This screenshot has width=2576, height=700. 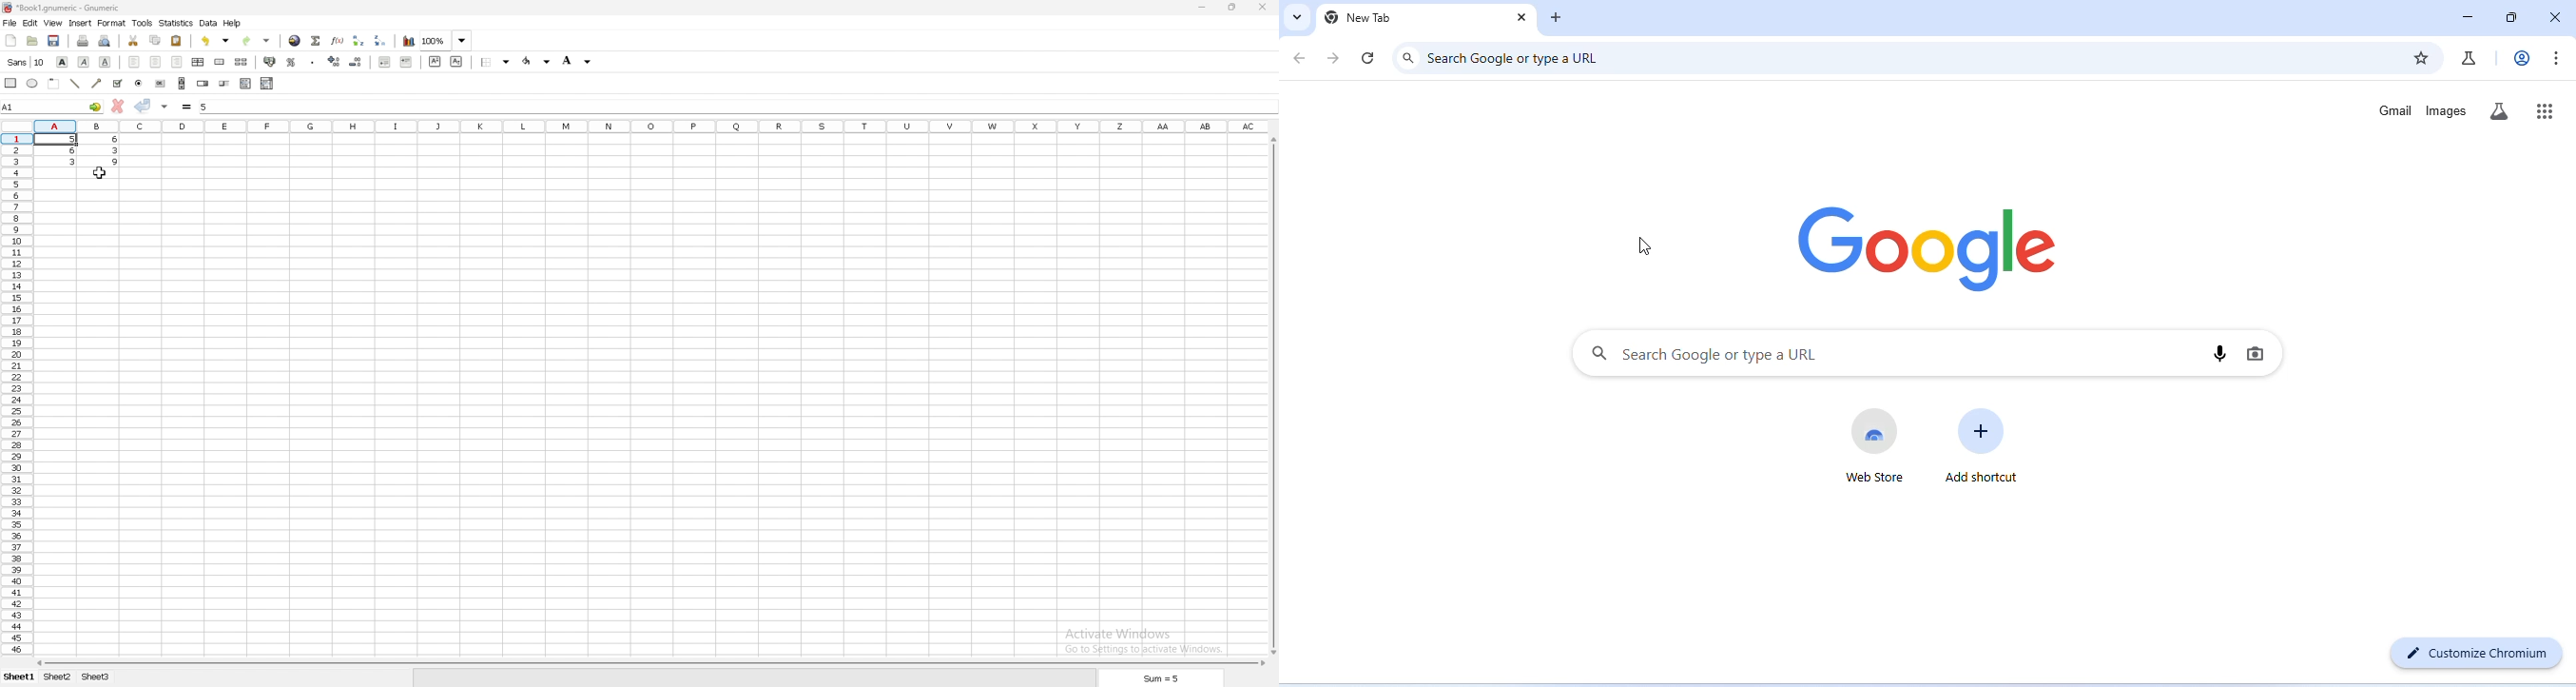 I want to click on cell input, so click(x=734, y=105).